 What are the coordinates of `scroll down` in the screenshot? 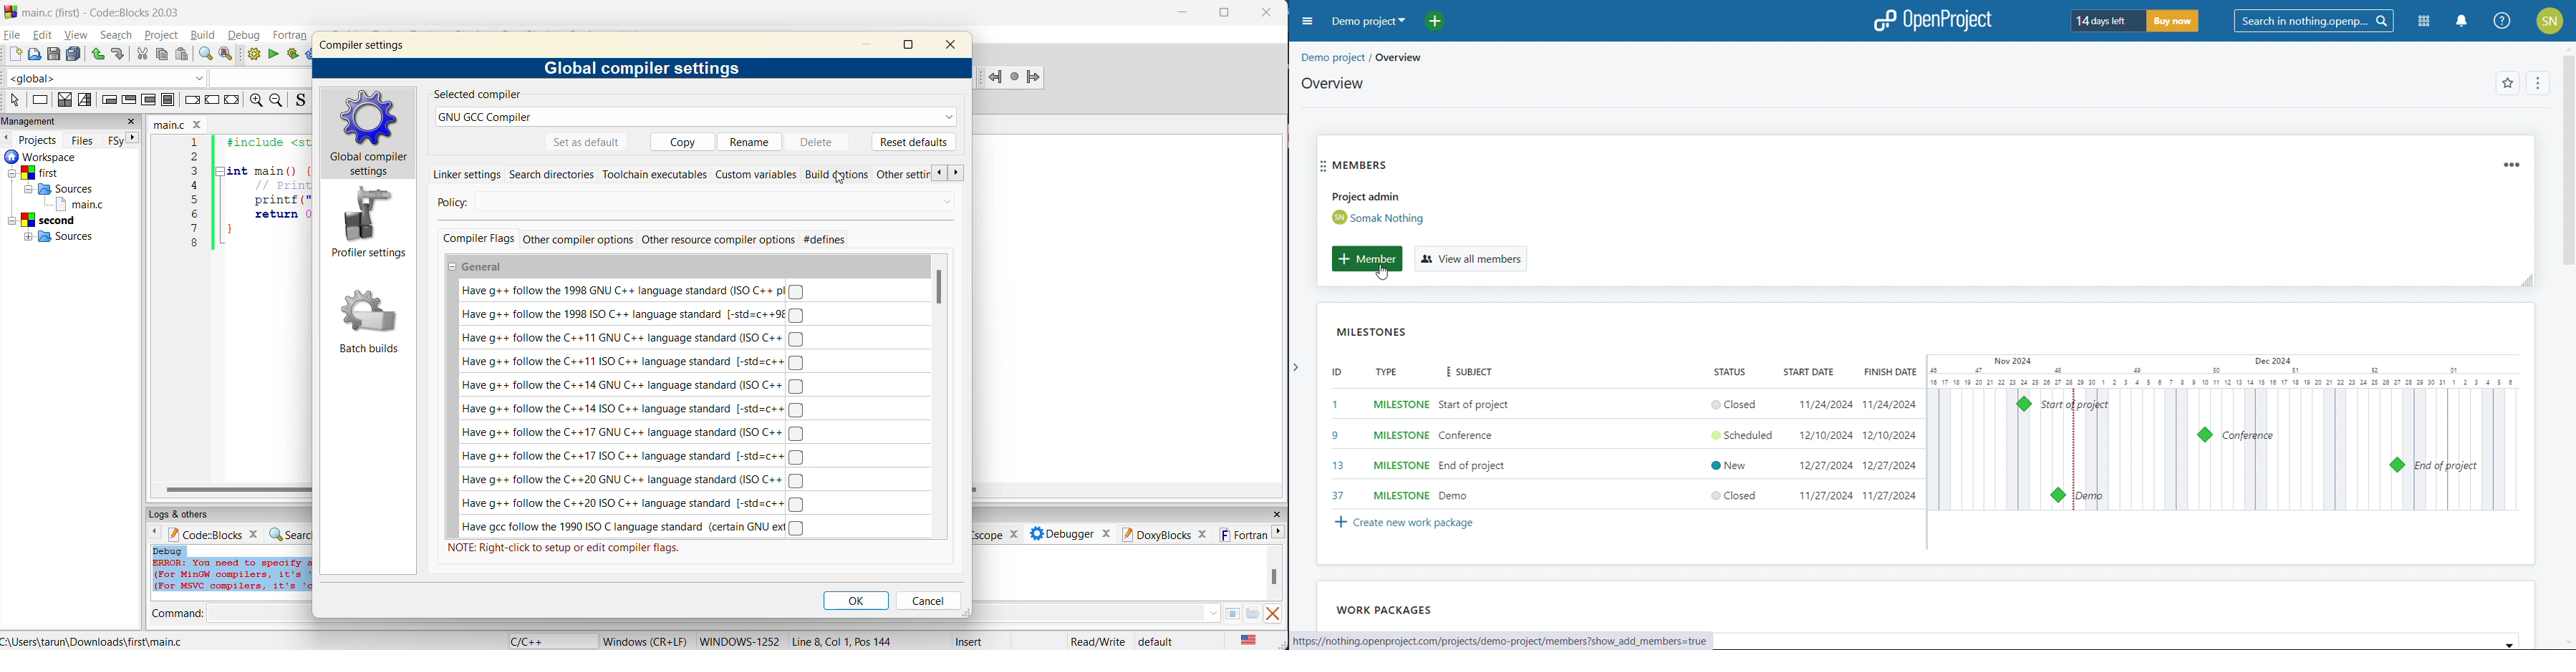 It's located at (2568, 641).